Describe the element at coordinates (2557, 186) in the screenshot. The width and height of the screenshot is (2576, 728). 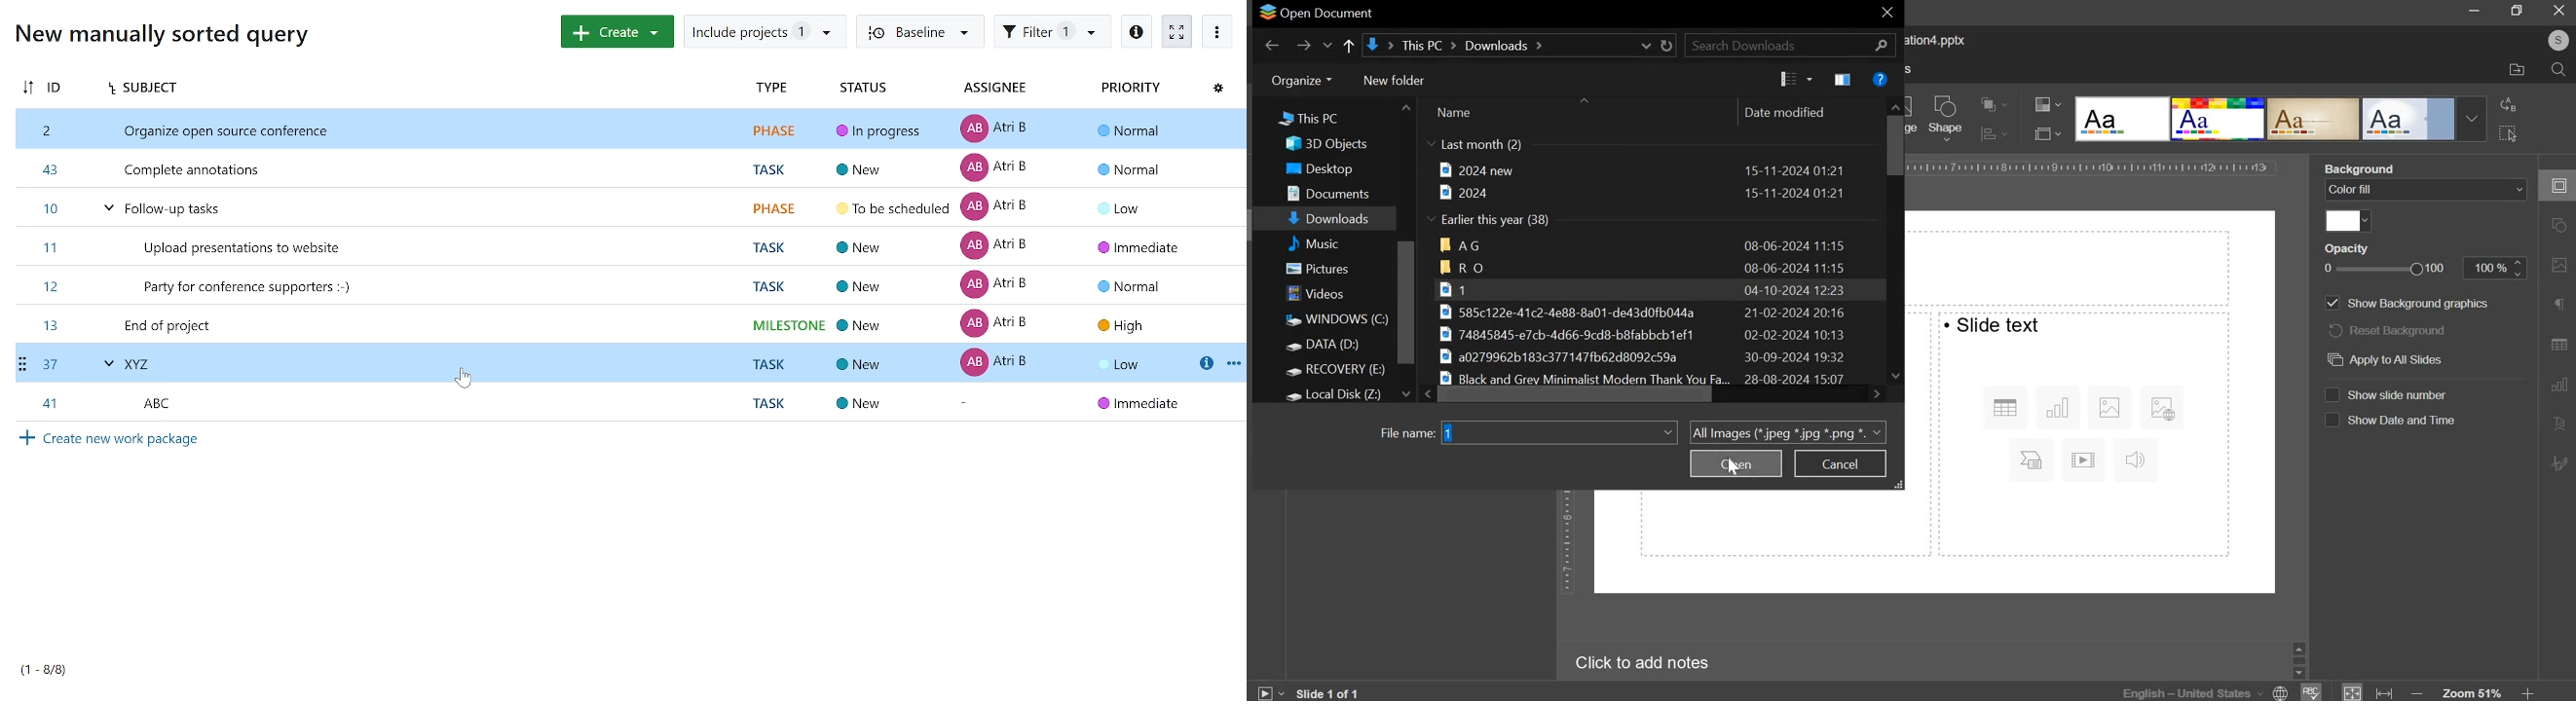
I see `slide setting` at that location.